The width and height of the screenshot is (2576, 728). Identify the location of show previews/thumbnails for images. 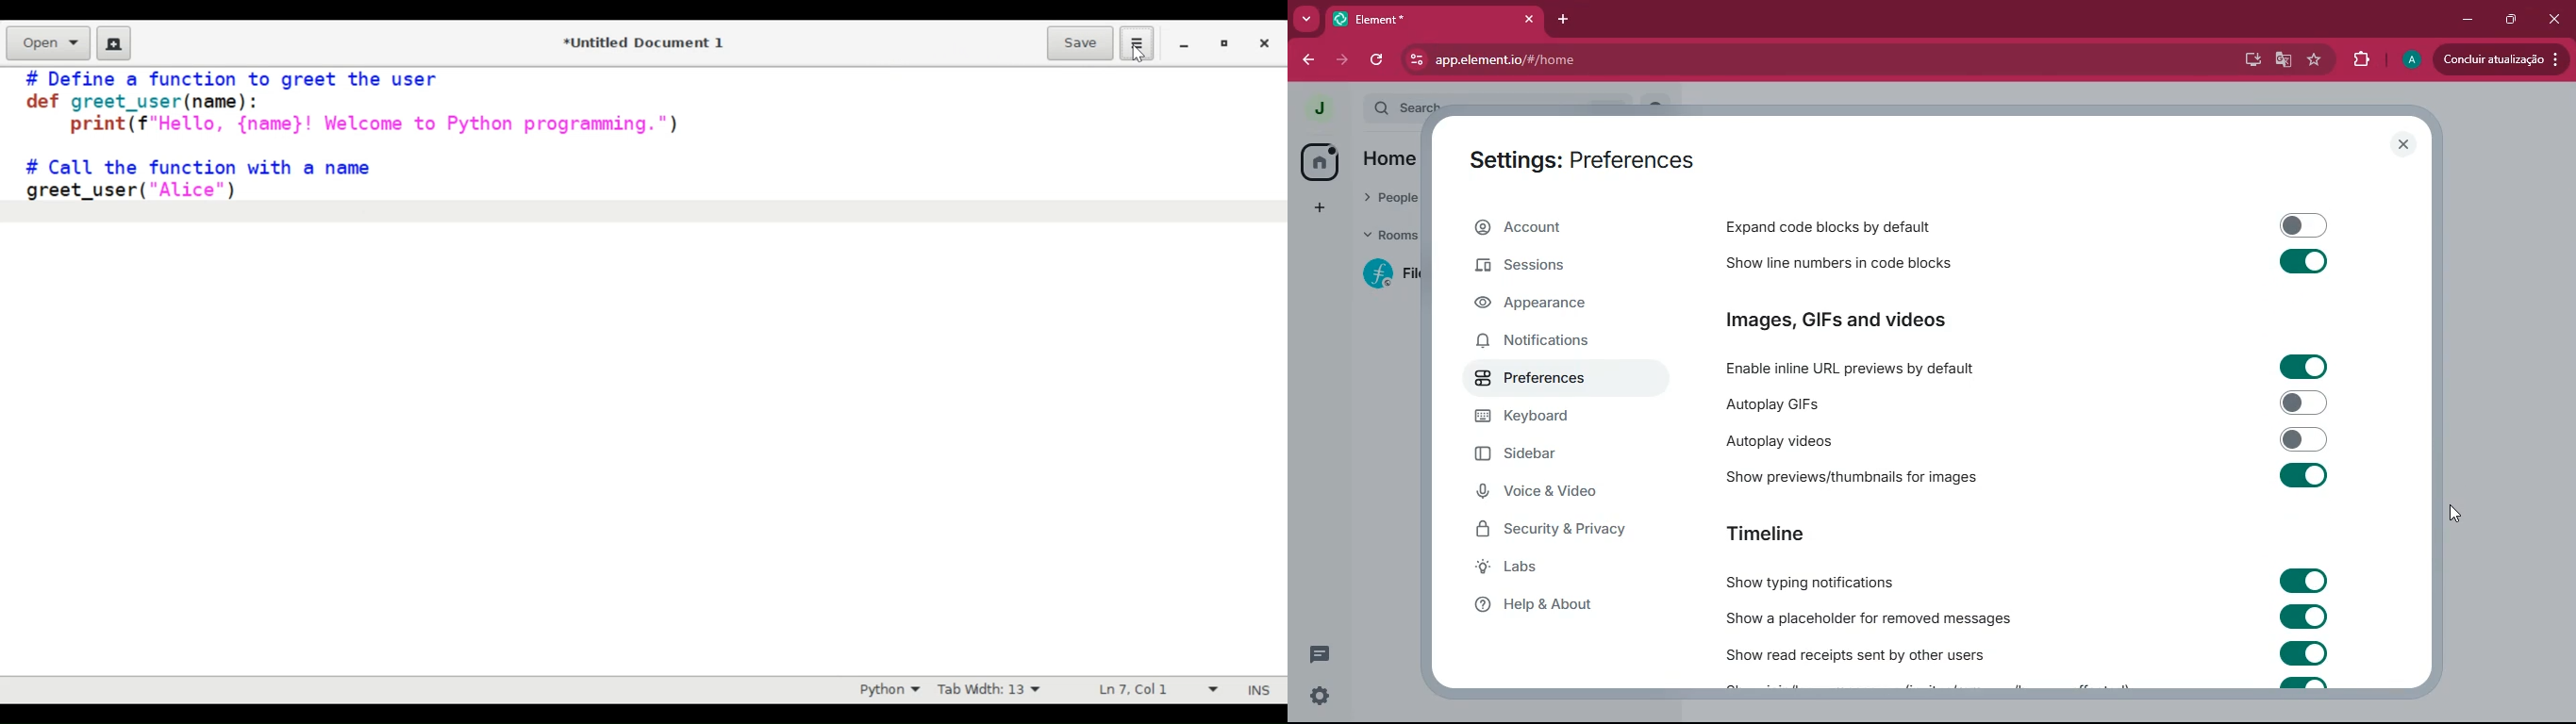
(1858, 477).